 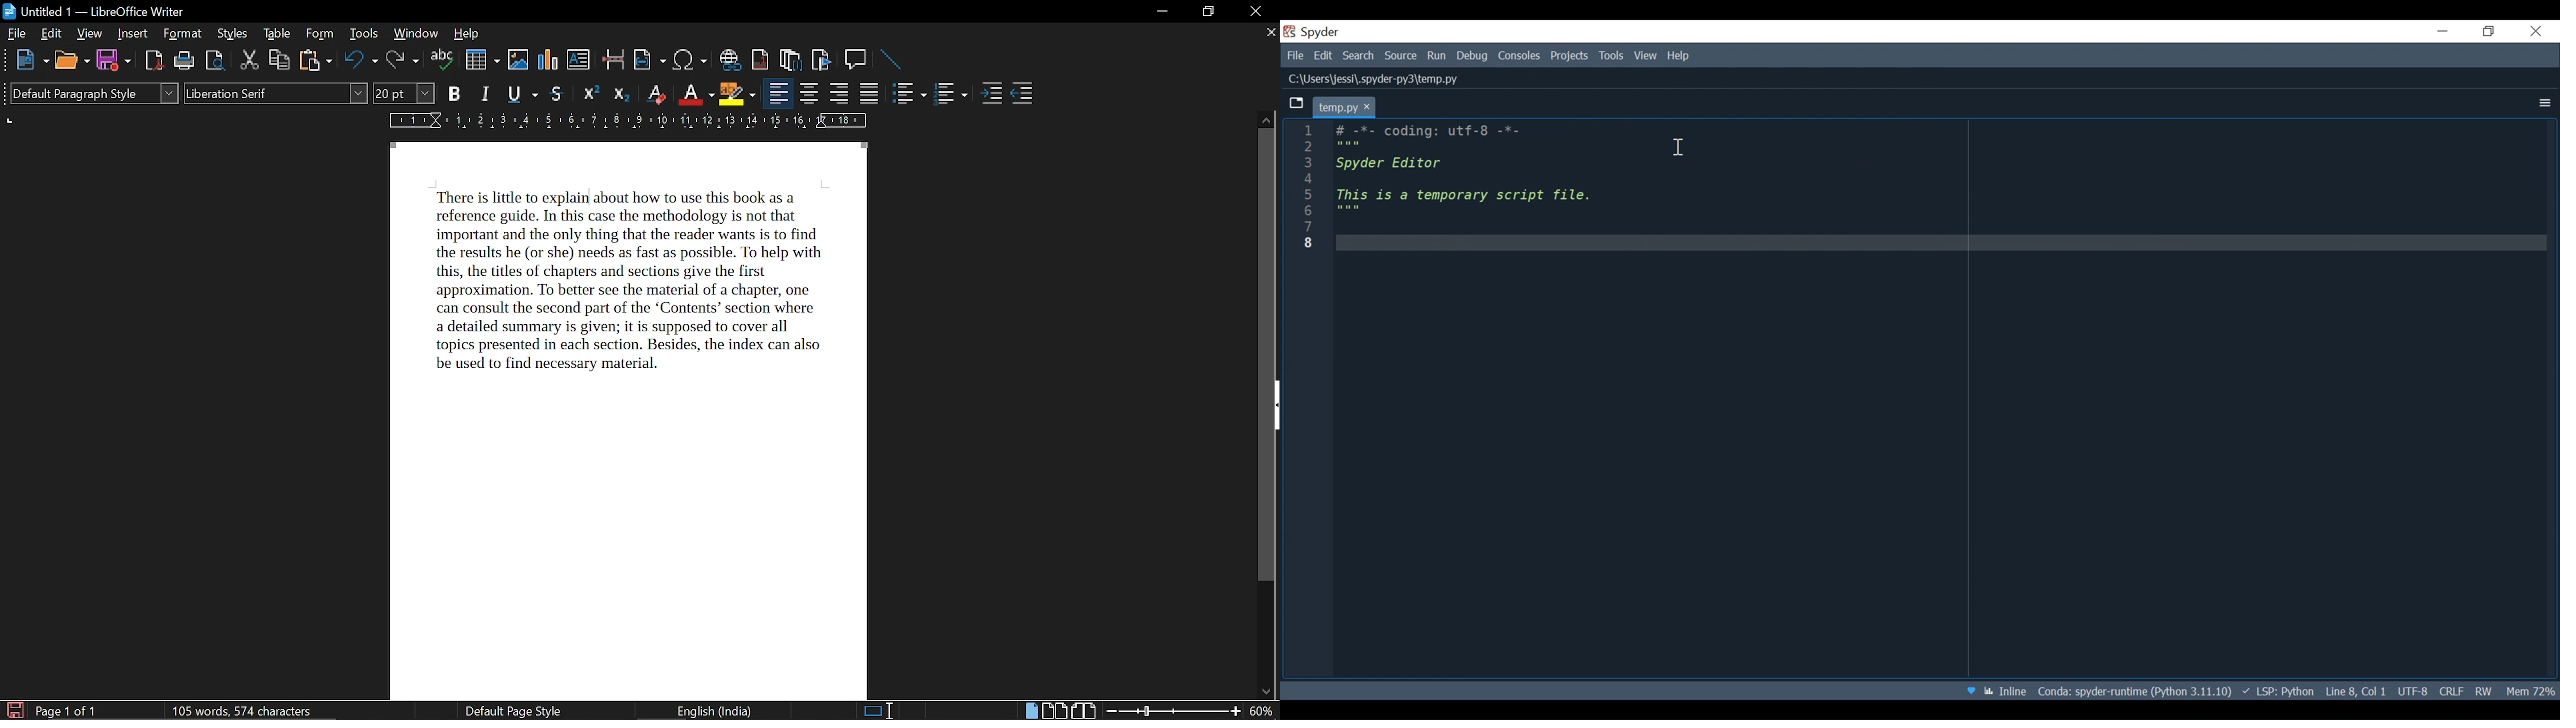 What do you see at coordinates (625, 122) in the screenshot?
I see `scale` at bounding box center [625, 122].